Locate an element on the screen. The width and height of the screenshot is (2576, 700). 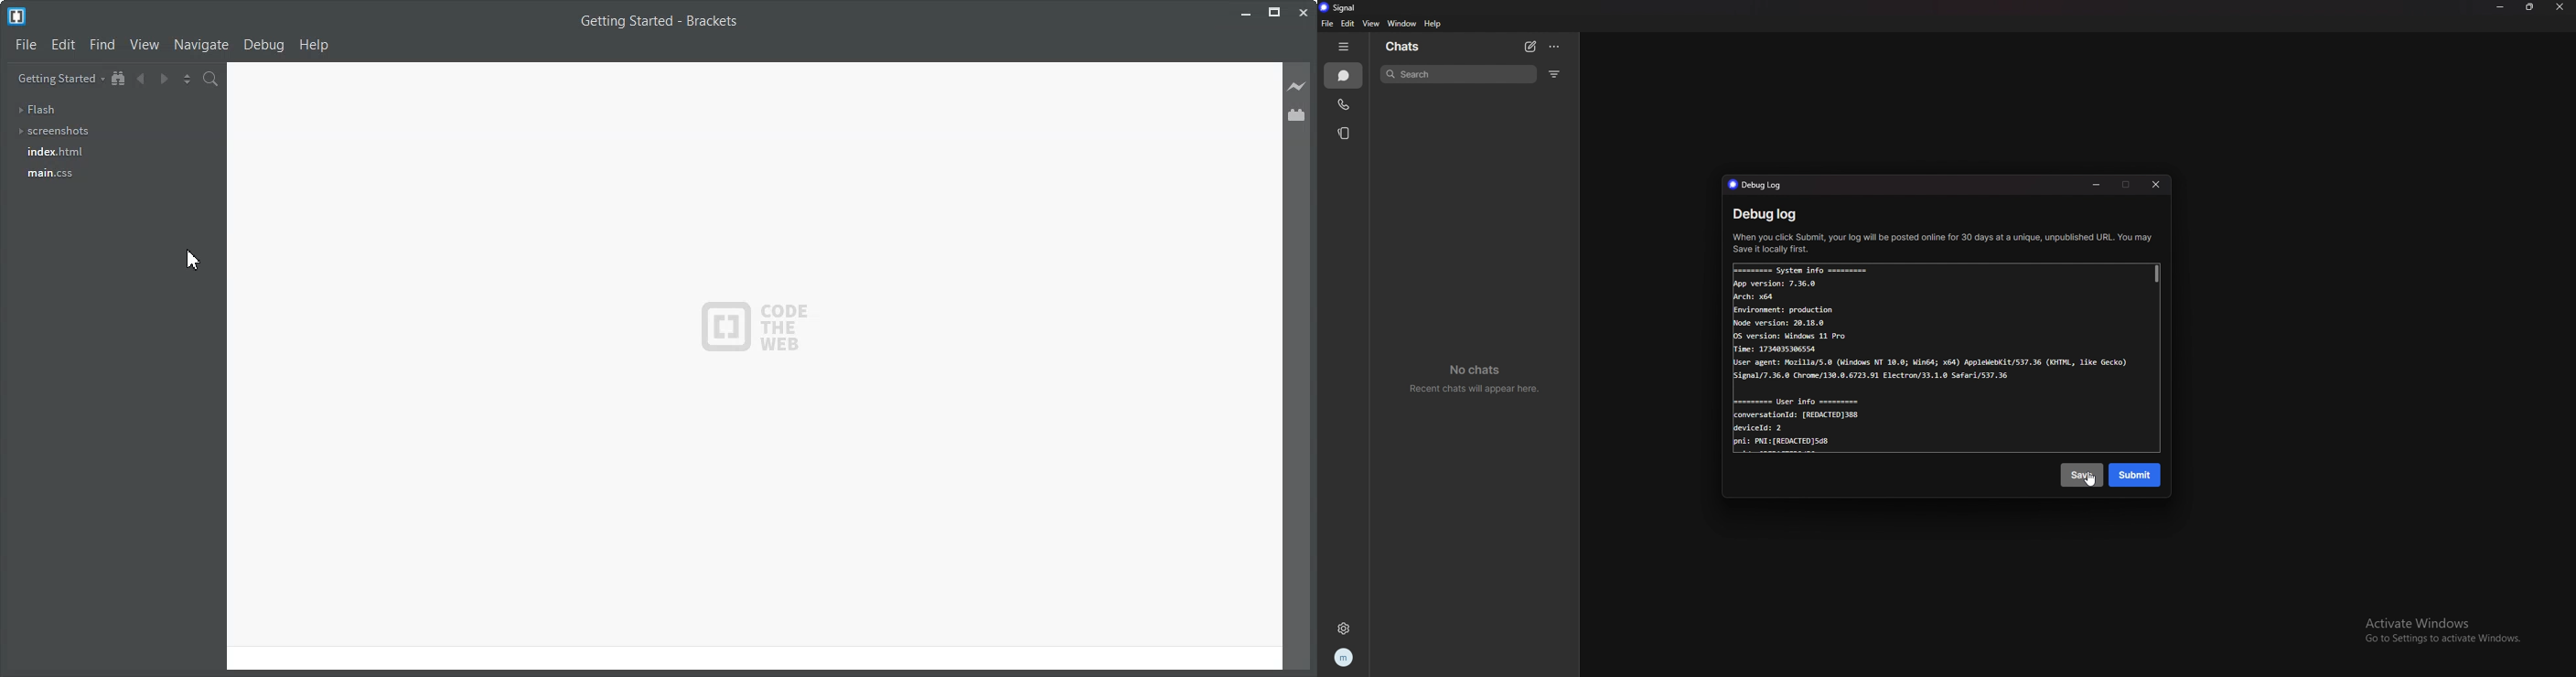
debug log is located at coordinates (1762, 184).